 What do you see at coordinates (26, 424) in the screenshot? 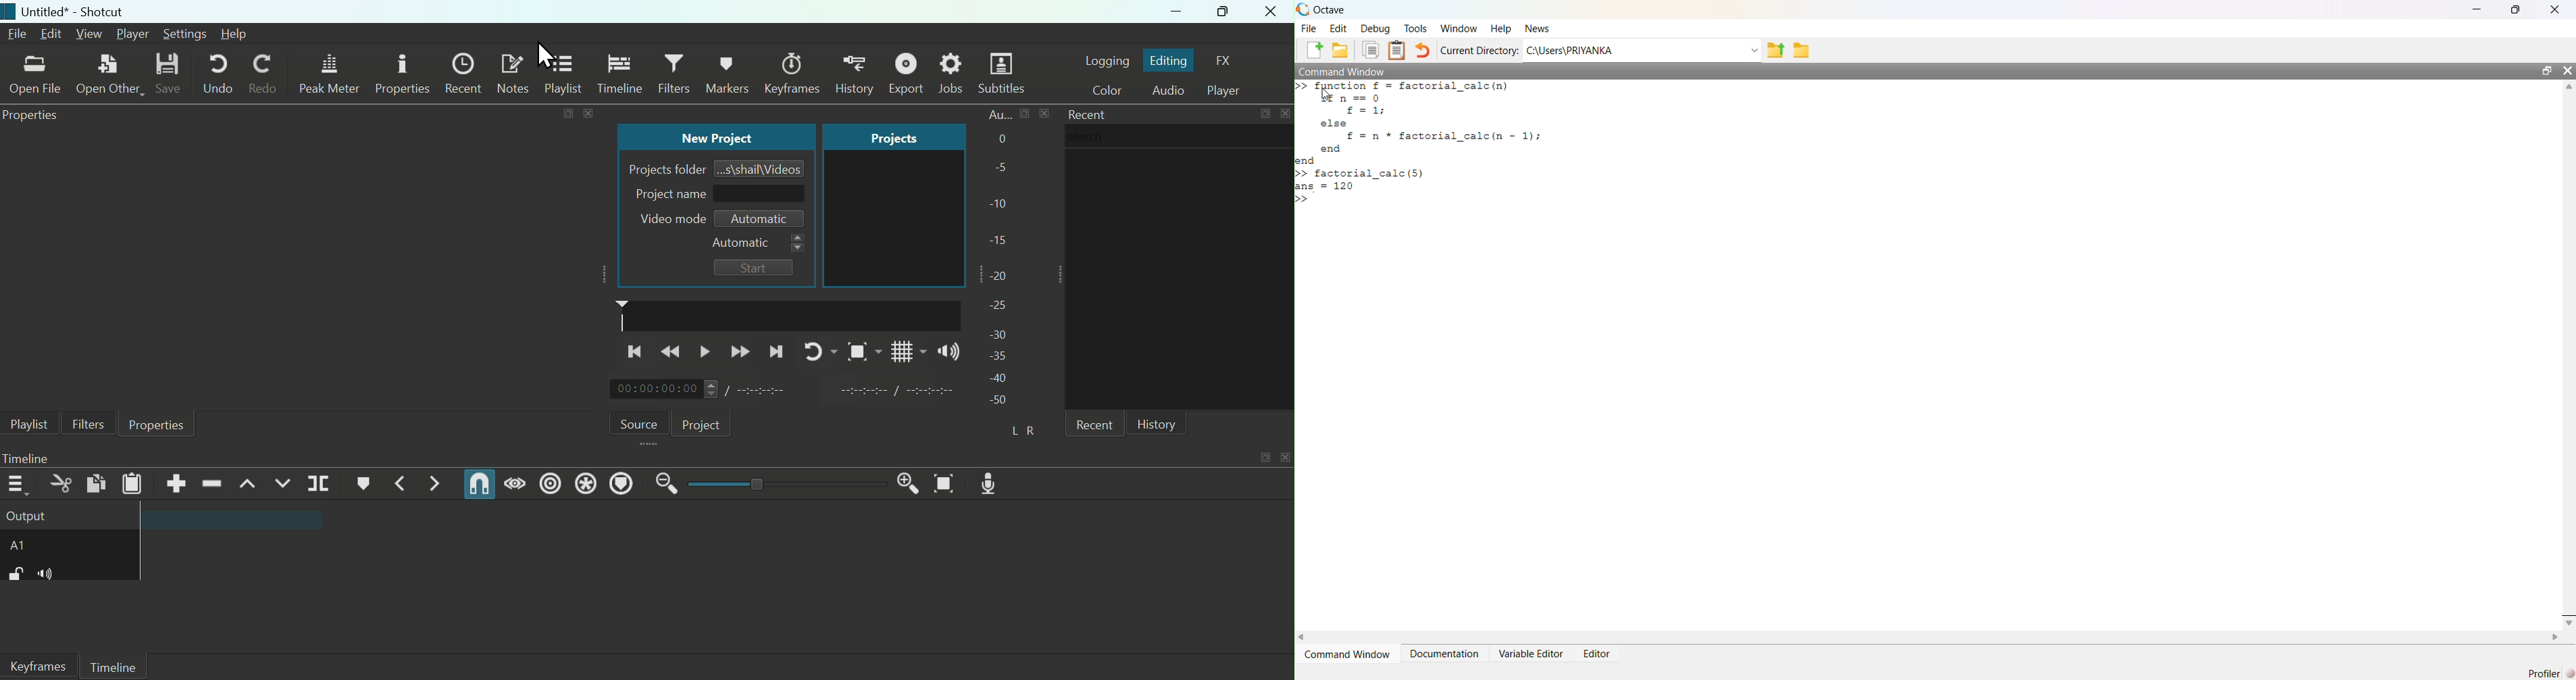
I see `Playlist` at bounding box center [26, 424].